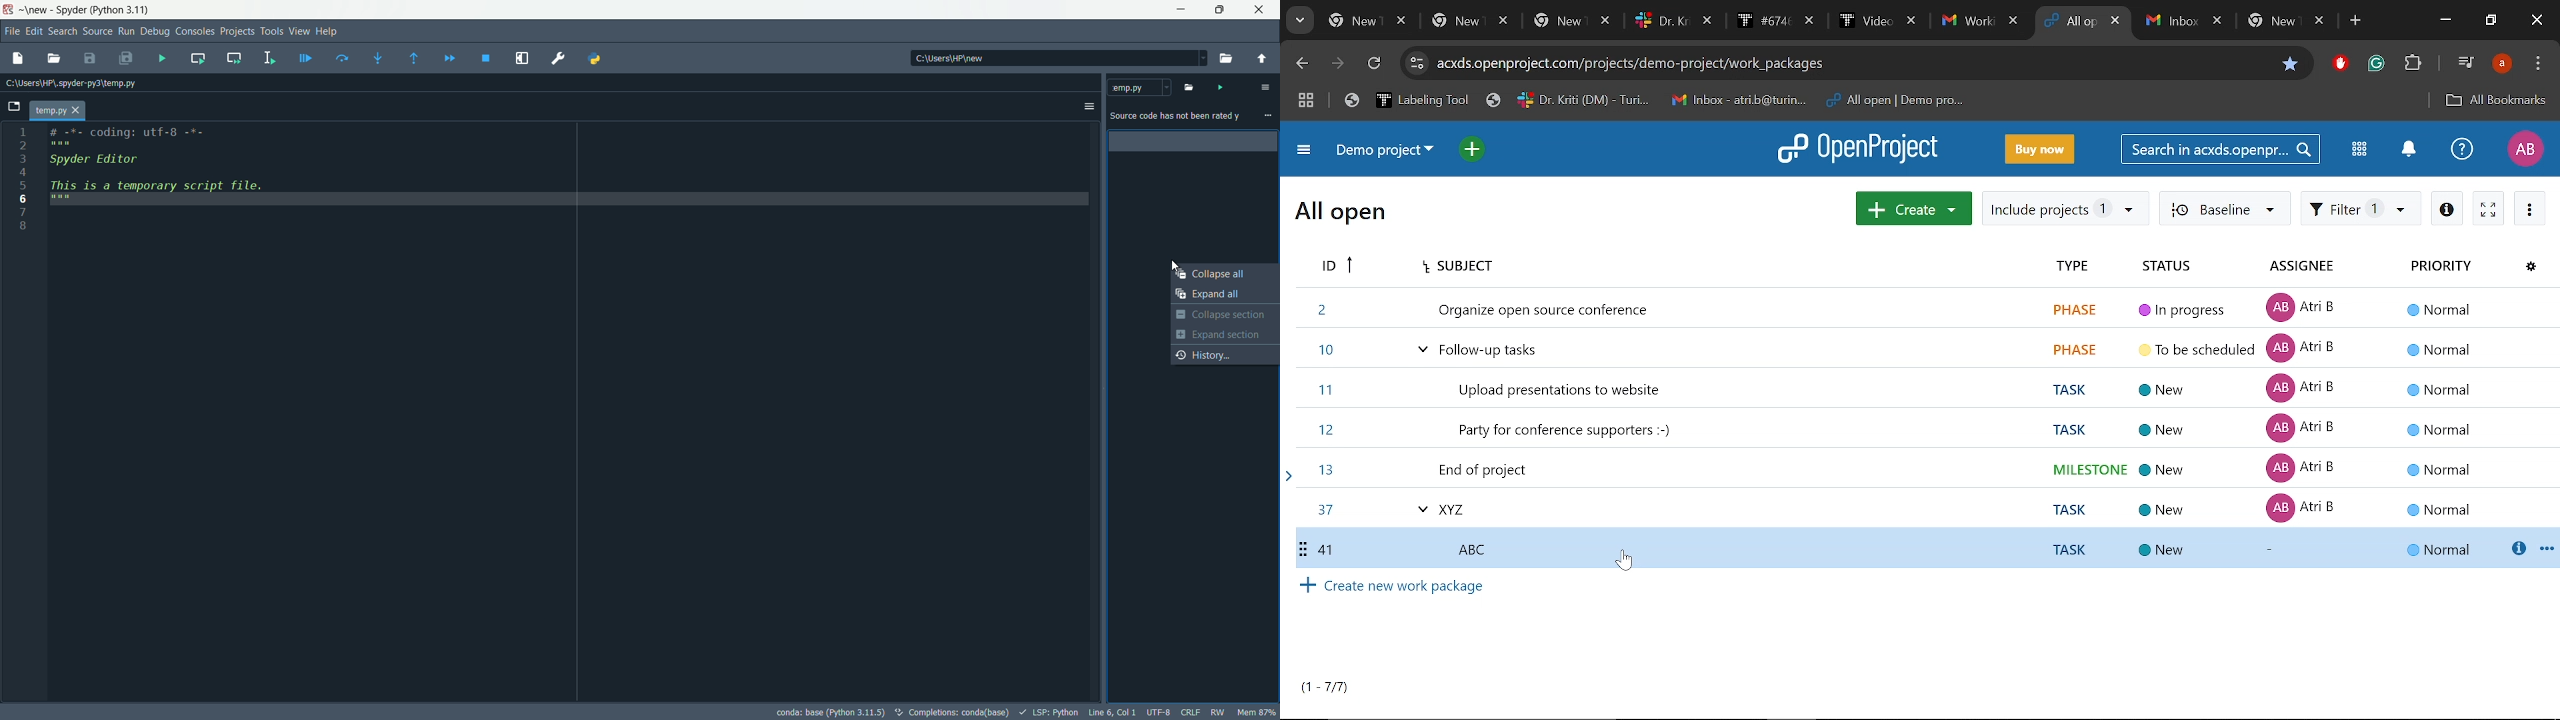 This screenshot has height=728, width=2576. Describe the element at coordinates (1225, 59) in the screenshot. I see `browse directory` at that location.